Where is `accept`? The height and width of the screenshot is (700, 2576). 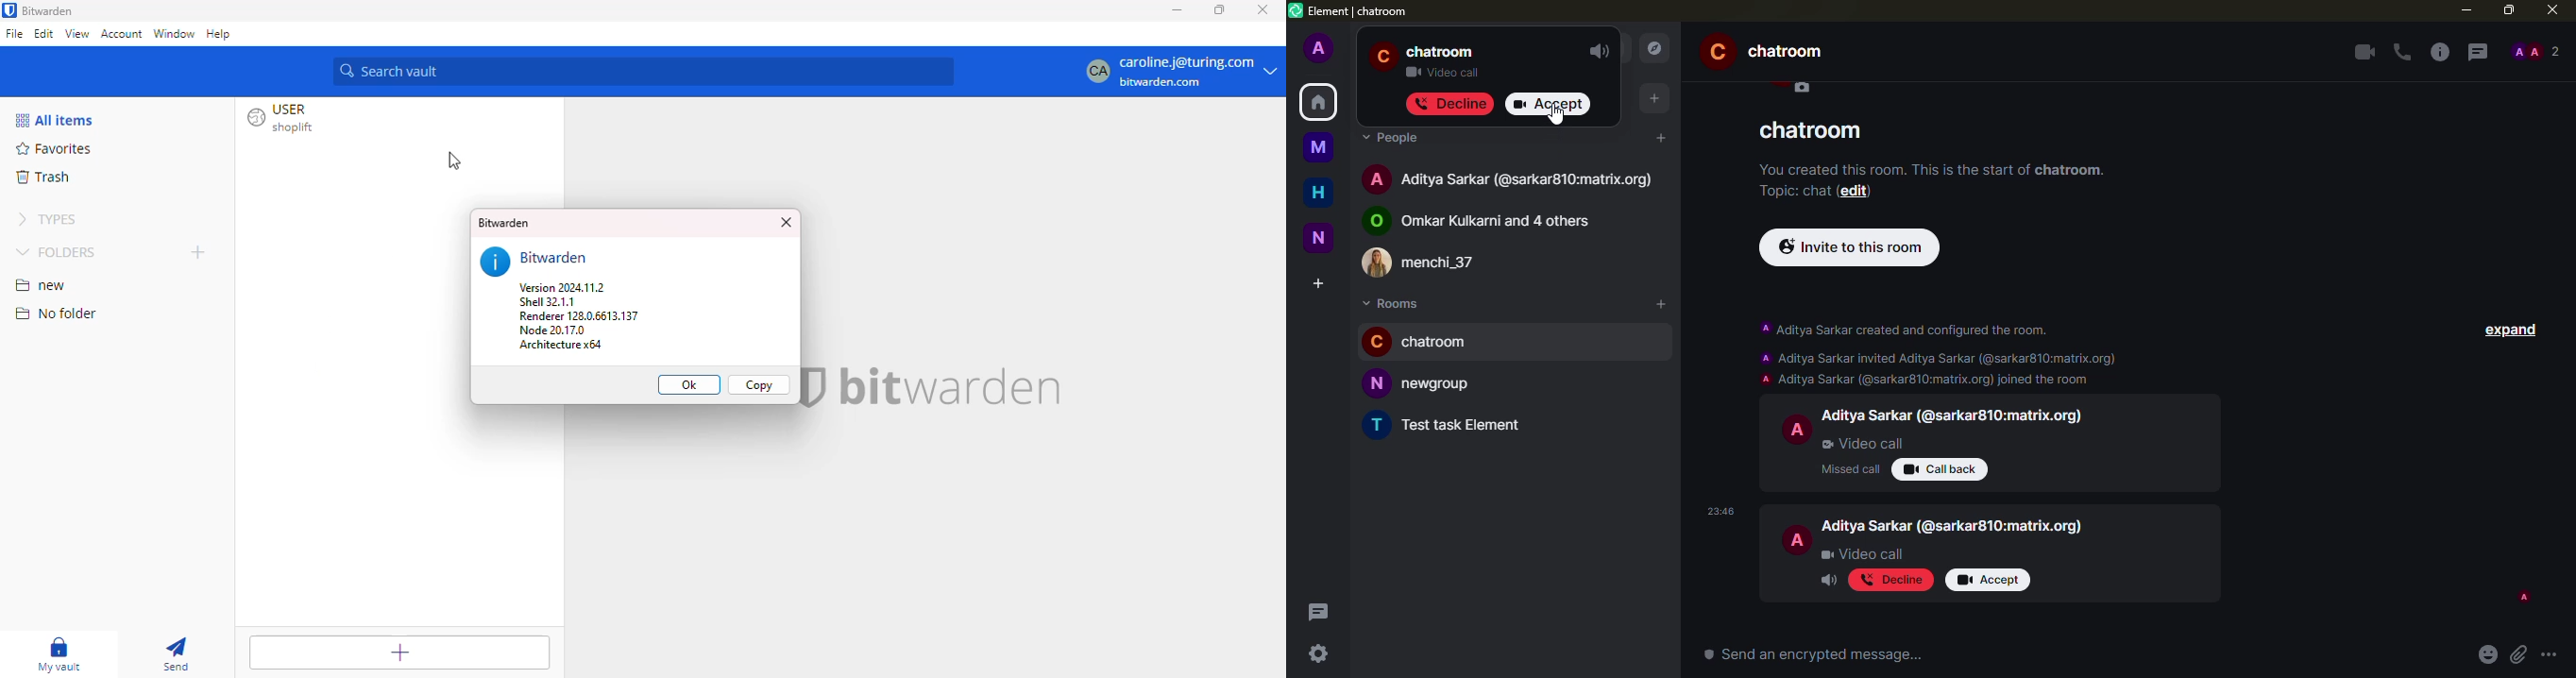 accept is located at coordinates (1988, 581).